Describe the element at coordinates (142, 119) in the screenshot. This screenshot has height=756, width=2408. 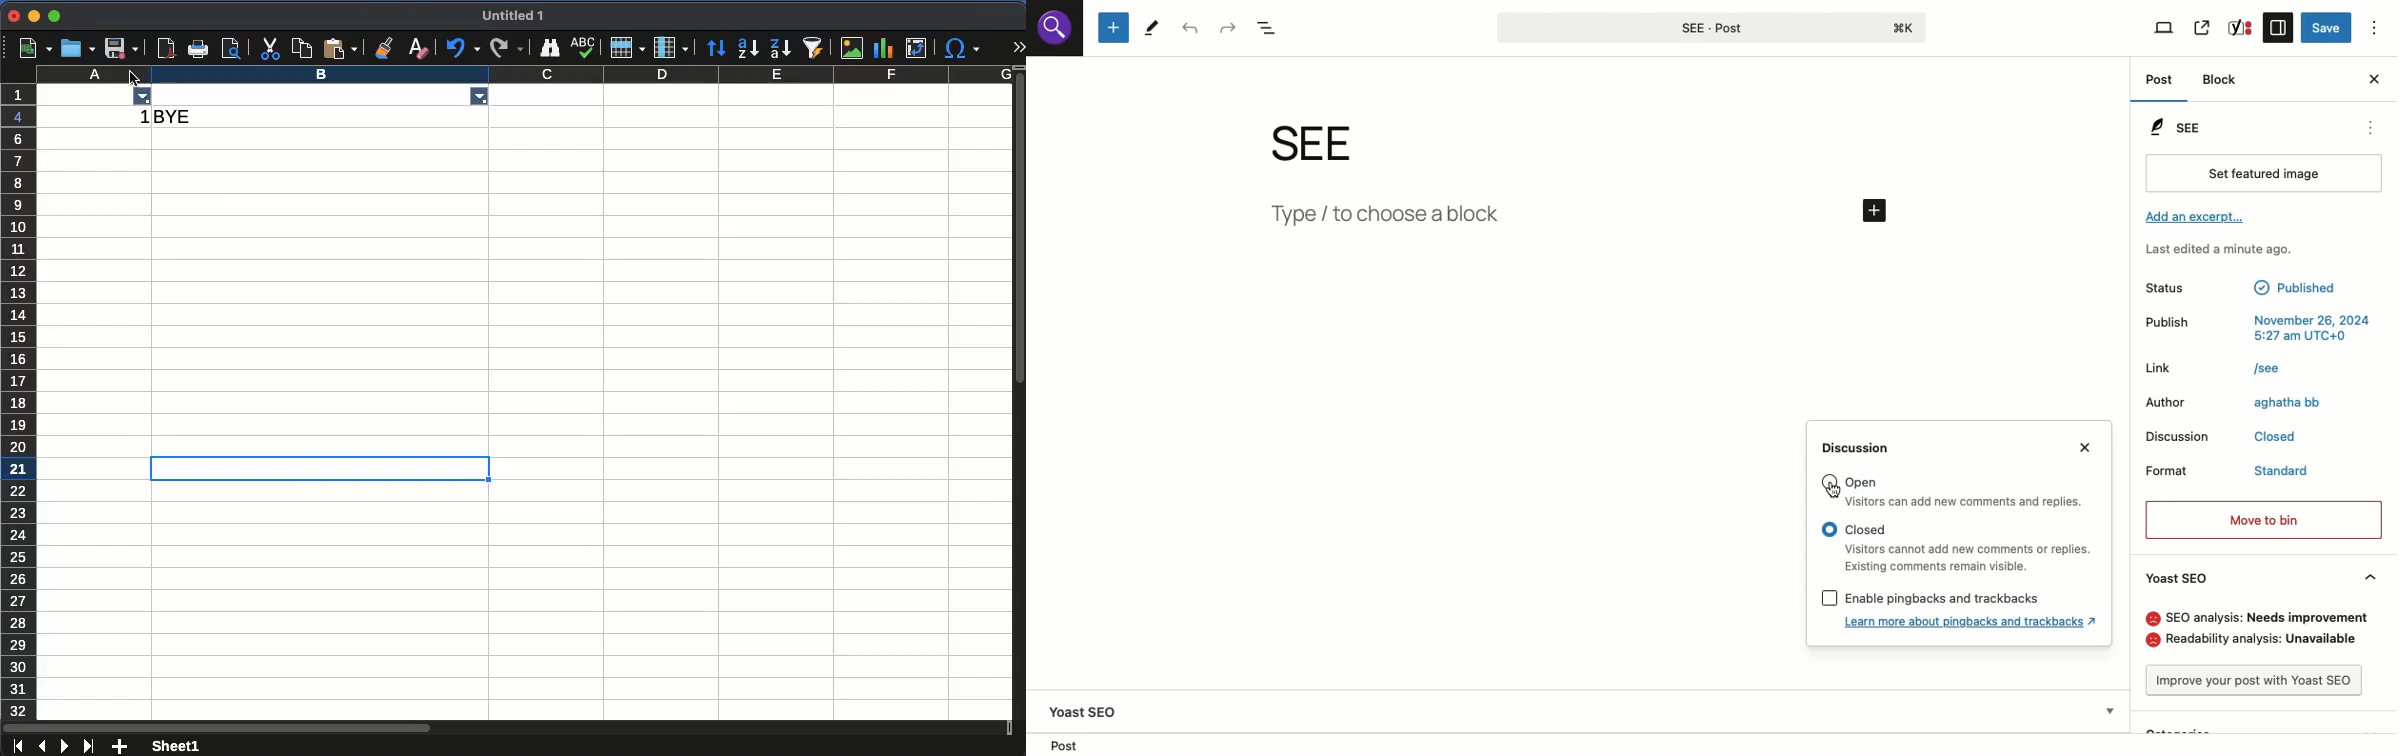
I see `1` at that location.